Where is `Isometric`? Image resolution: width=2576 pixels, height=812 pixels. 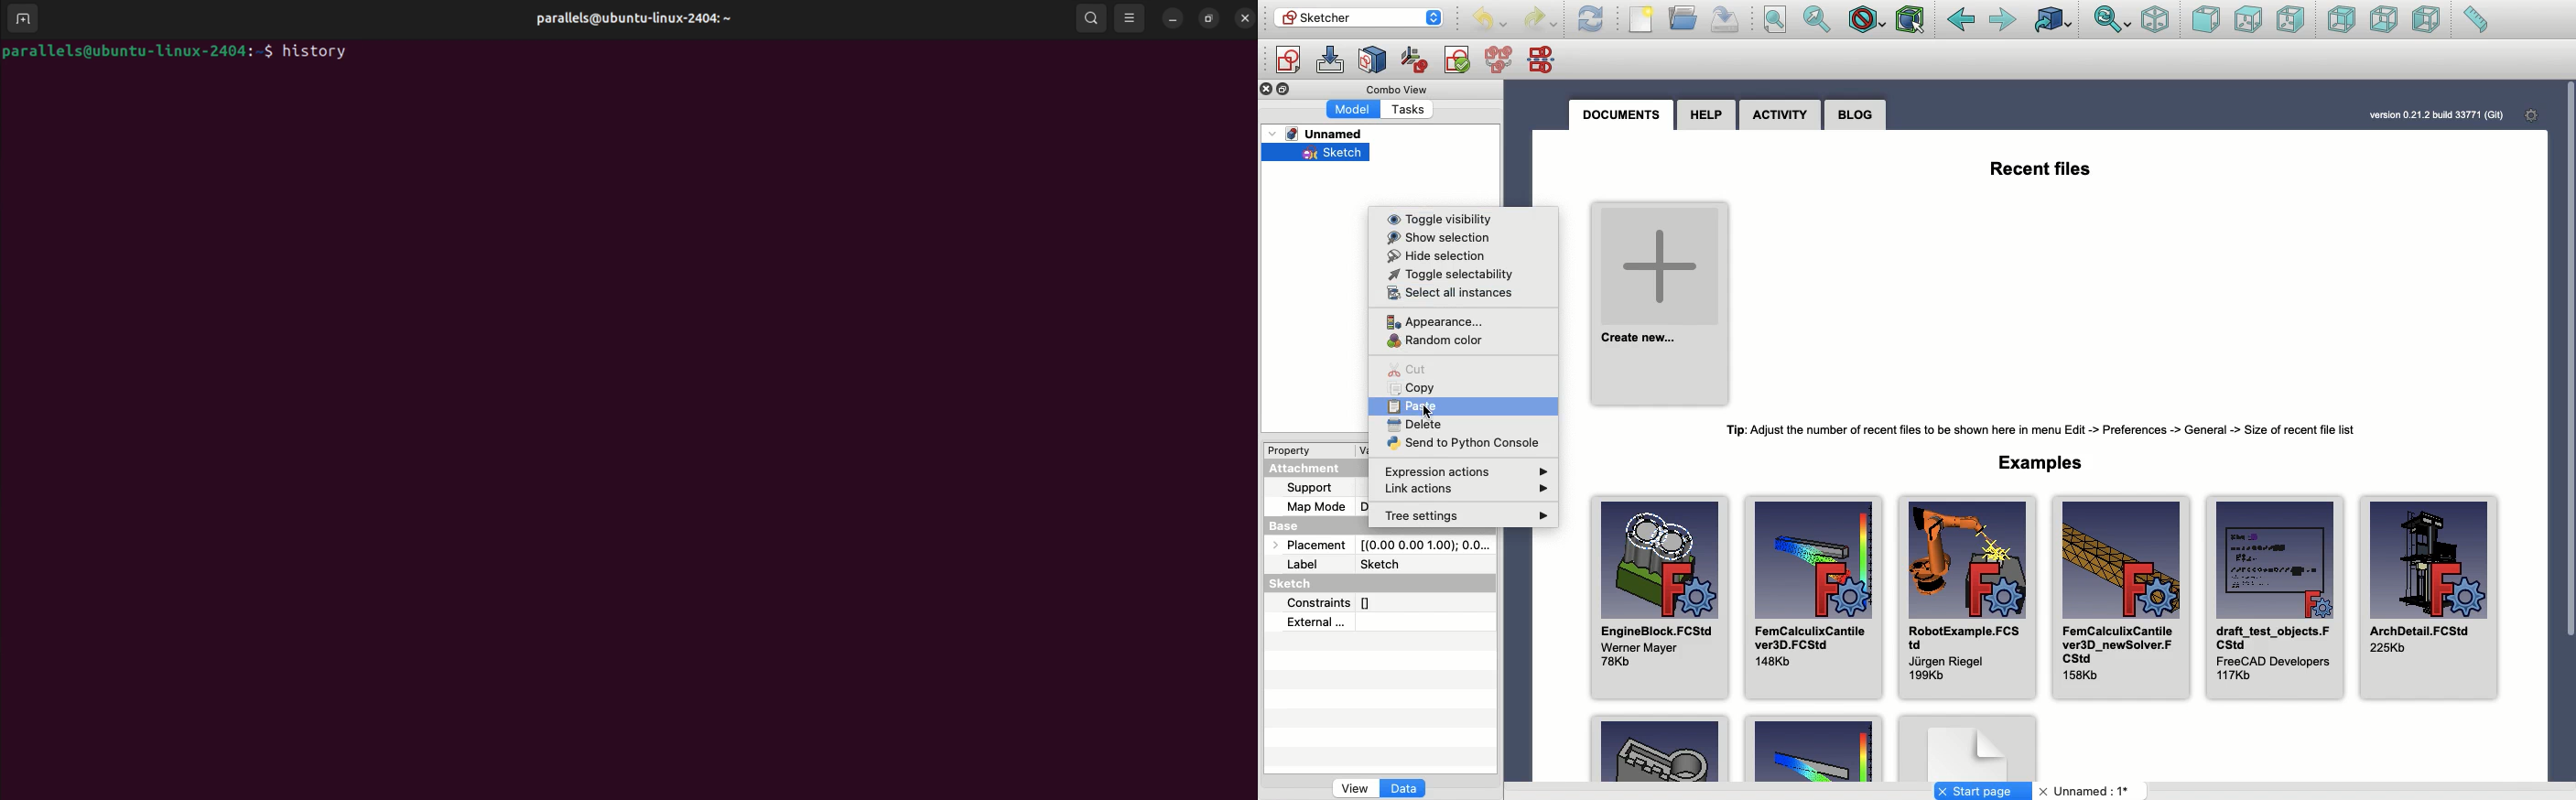
Isometric is located at coordinates (2156, 19).